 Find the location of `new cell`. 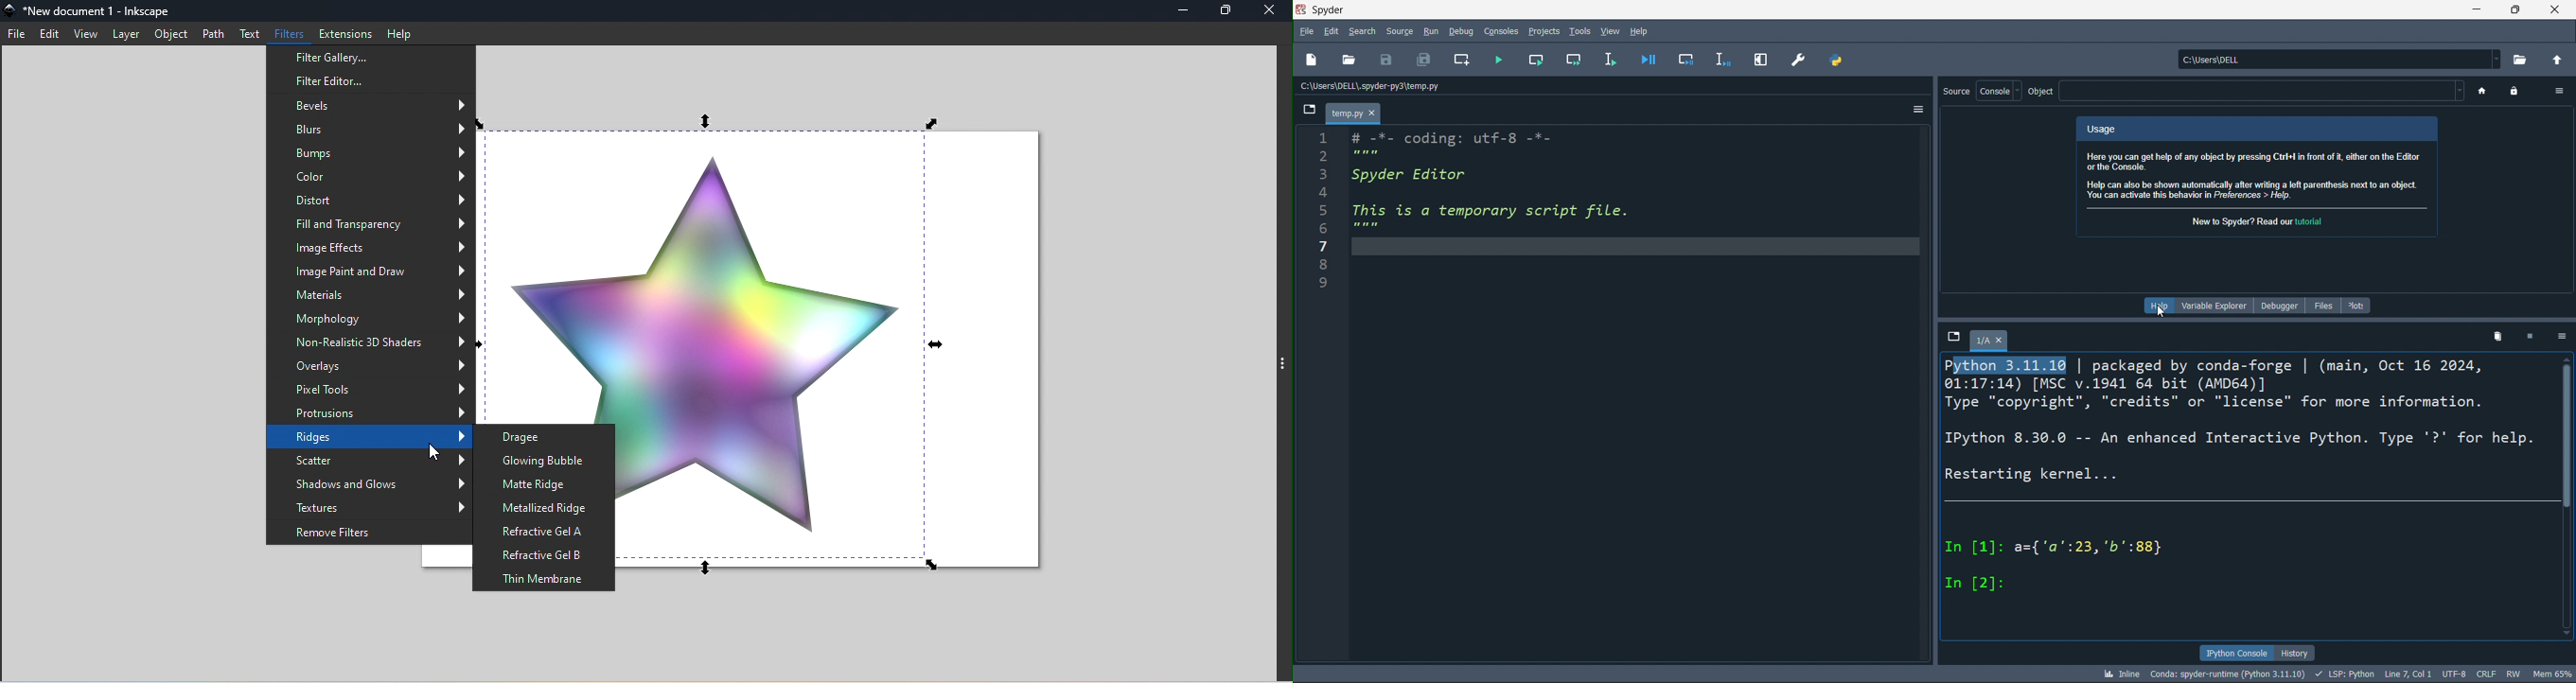

new cell is located at coordinates (1464, 62).